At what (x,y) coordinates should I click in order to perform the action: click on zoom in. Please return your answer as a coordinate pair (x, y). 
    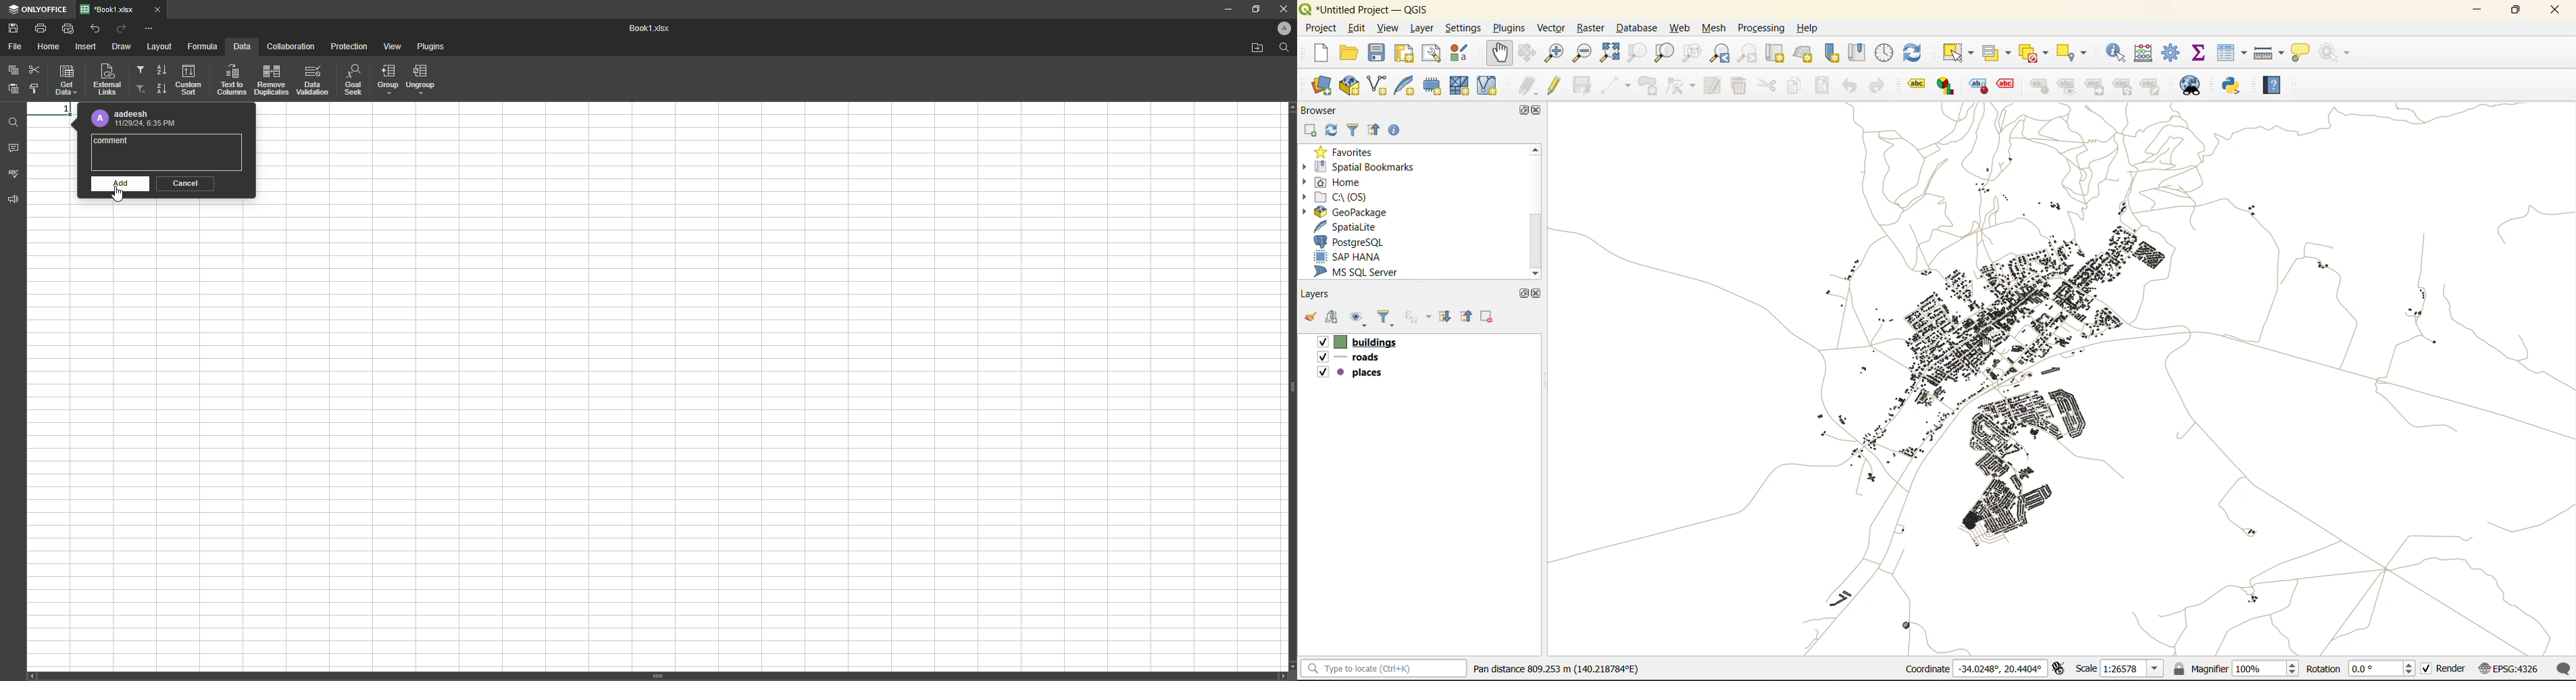
    Looking at the image, I should click on (1558, 53).